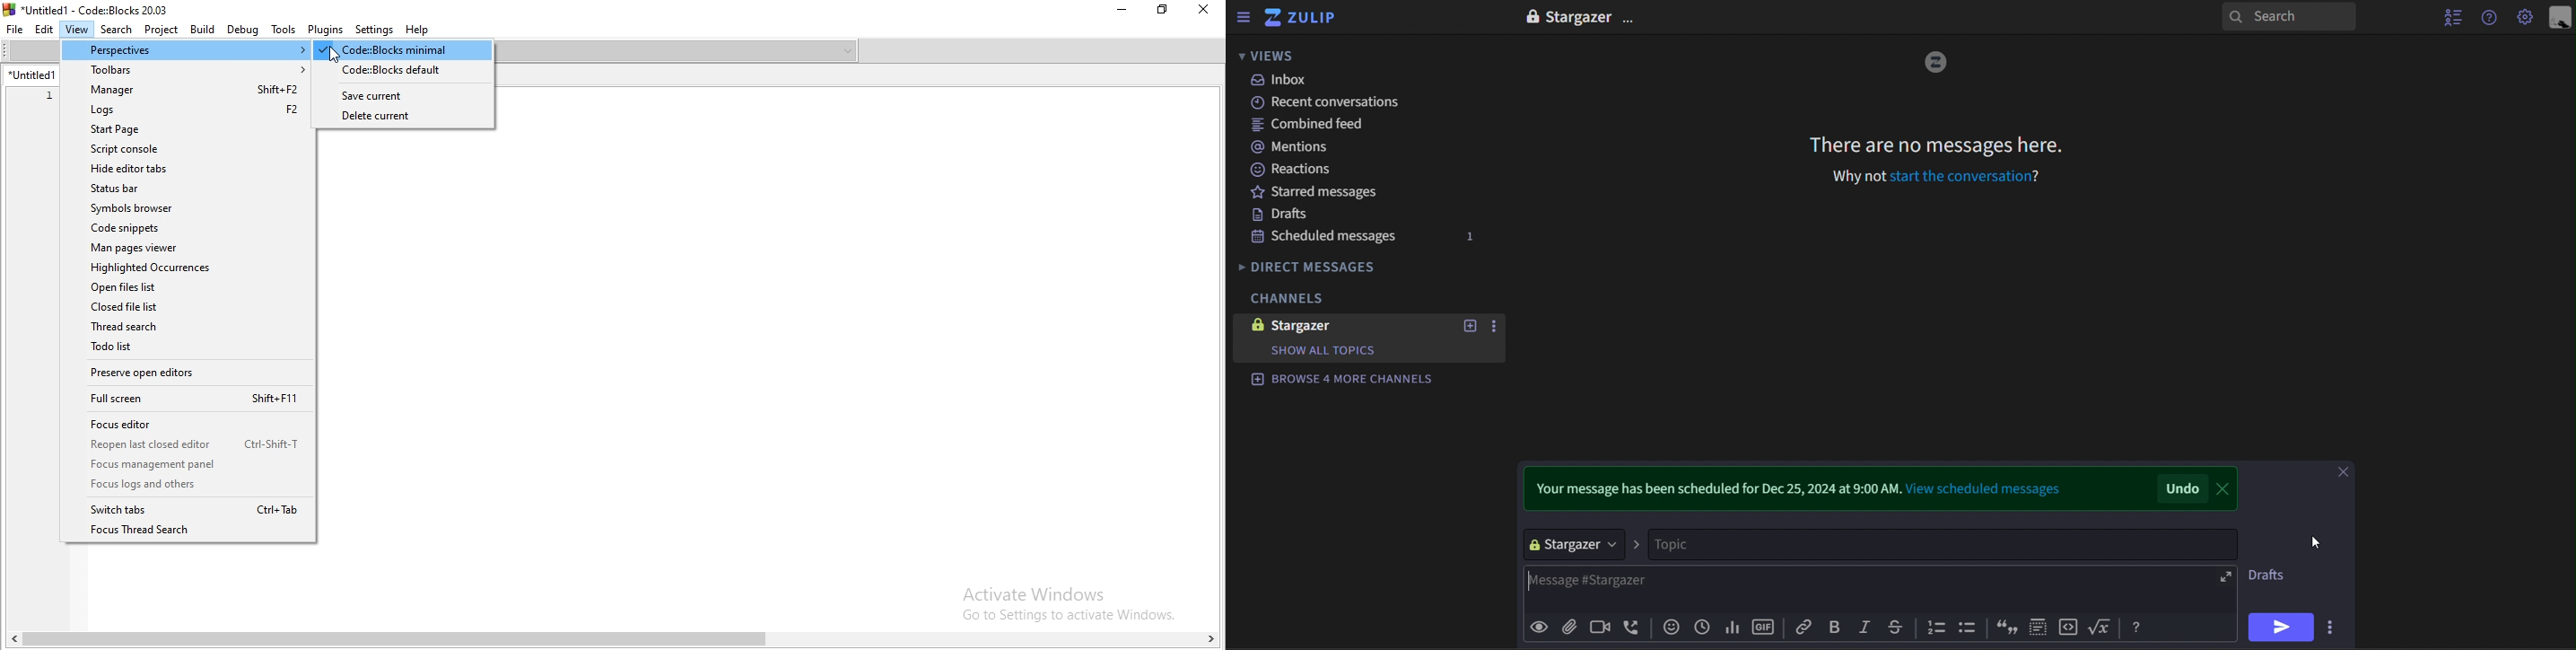 This screenshot has height=672, width=2576. What do you see at coordinates (1122, 11) in the screenshot?
I see `Minimise` at bounding box center [1122, 11].